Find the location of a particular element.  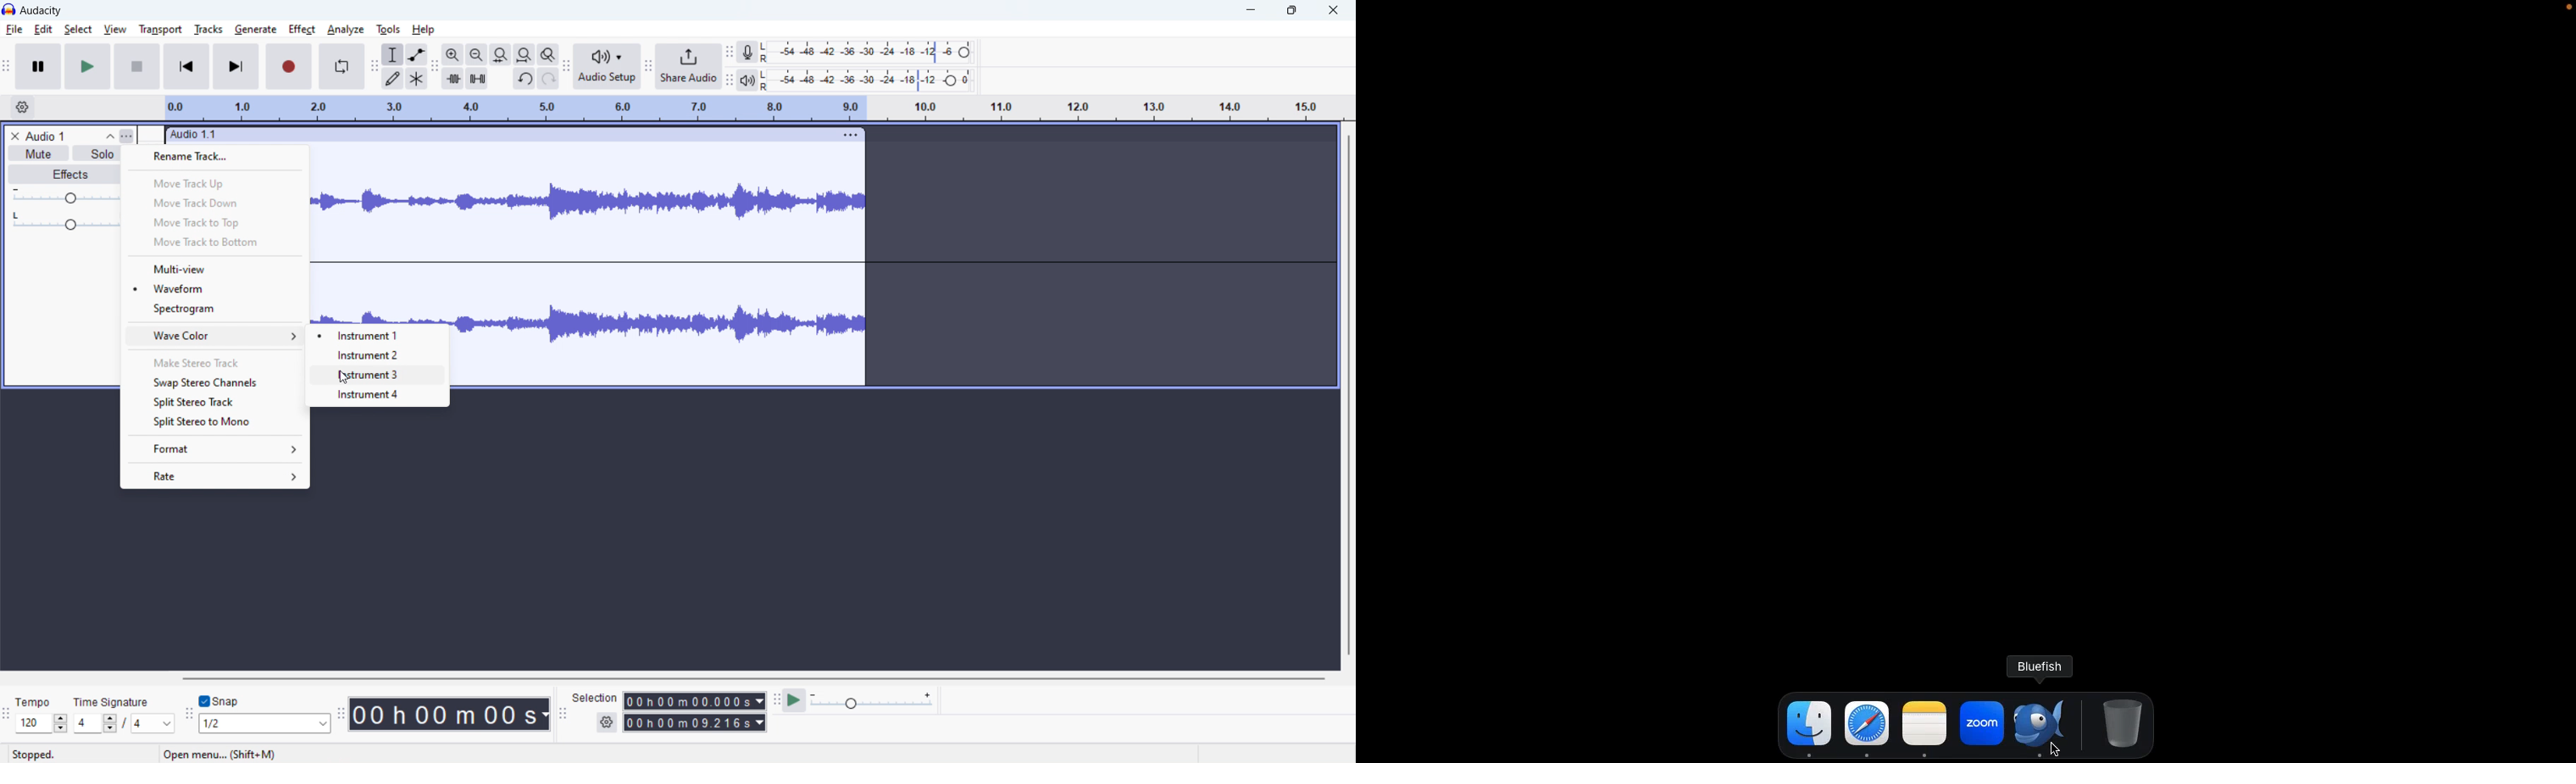

playback meter toolbar is located at coordinates (729, 81).